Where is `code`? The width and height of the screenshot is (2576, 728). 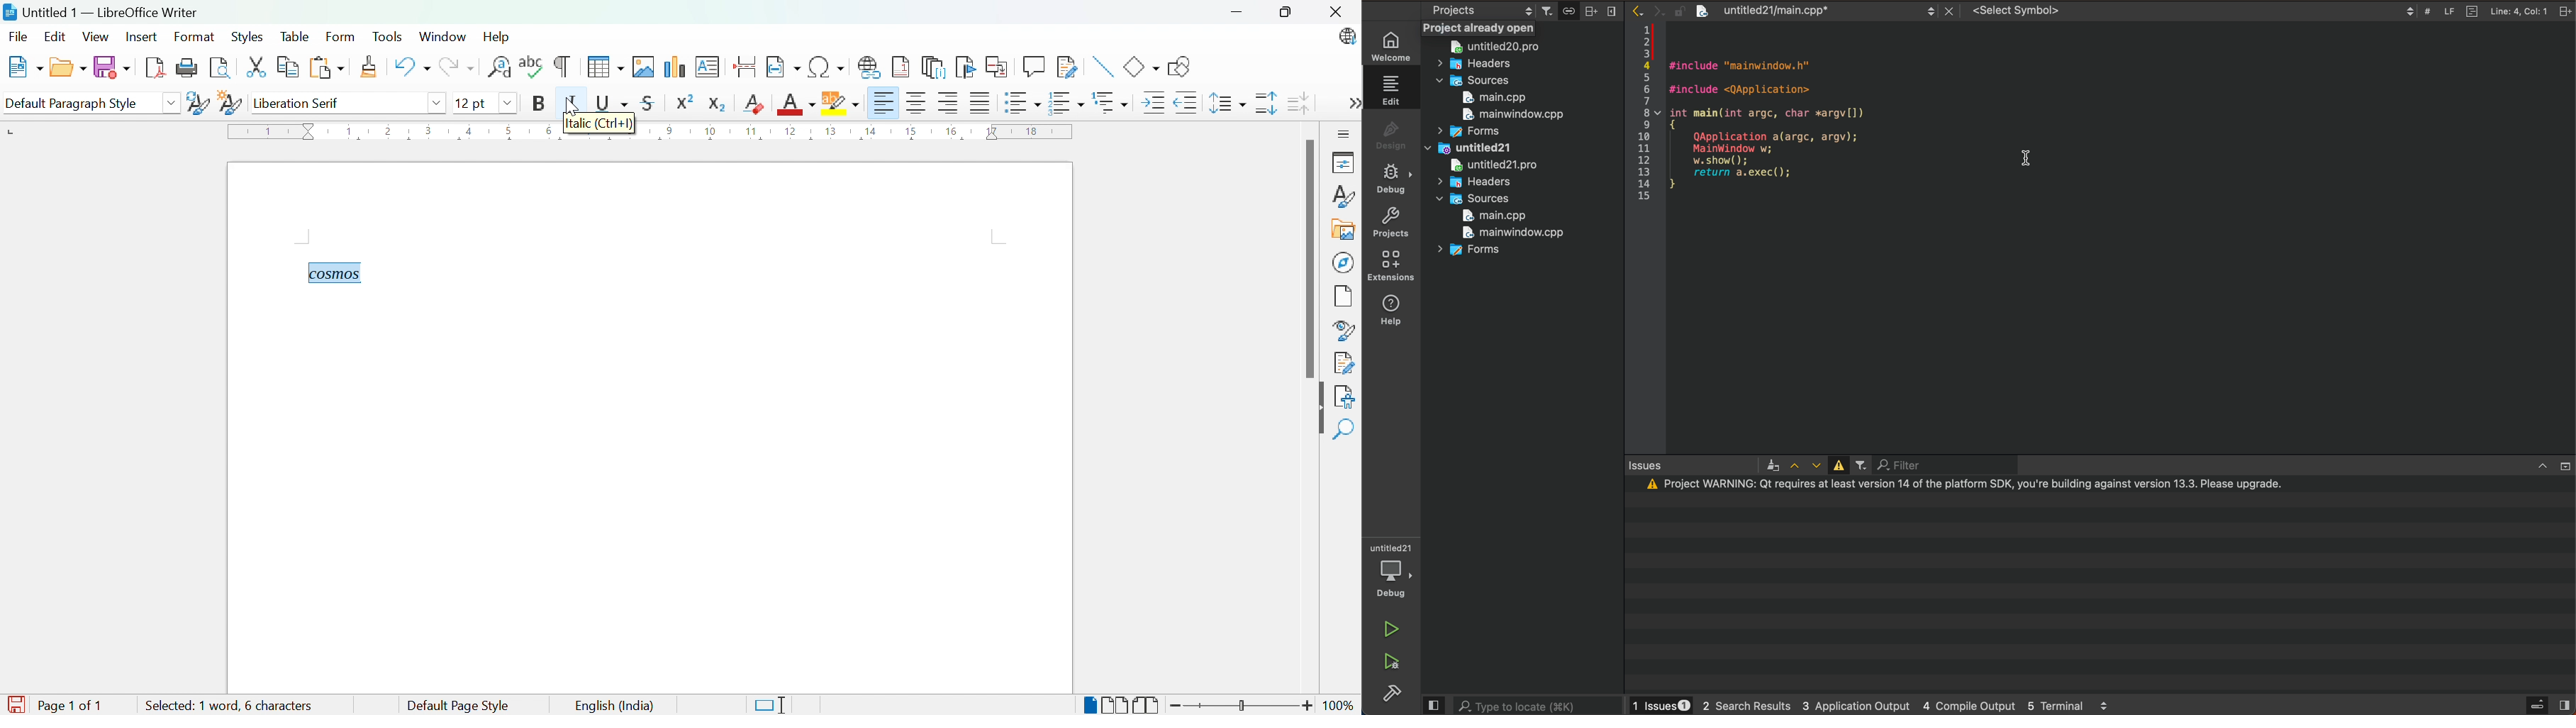 code is located at coordinates (2097, 238).